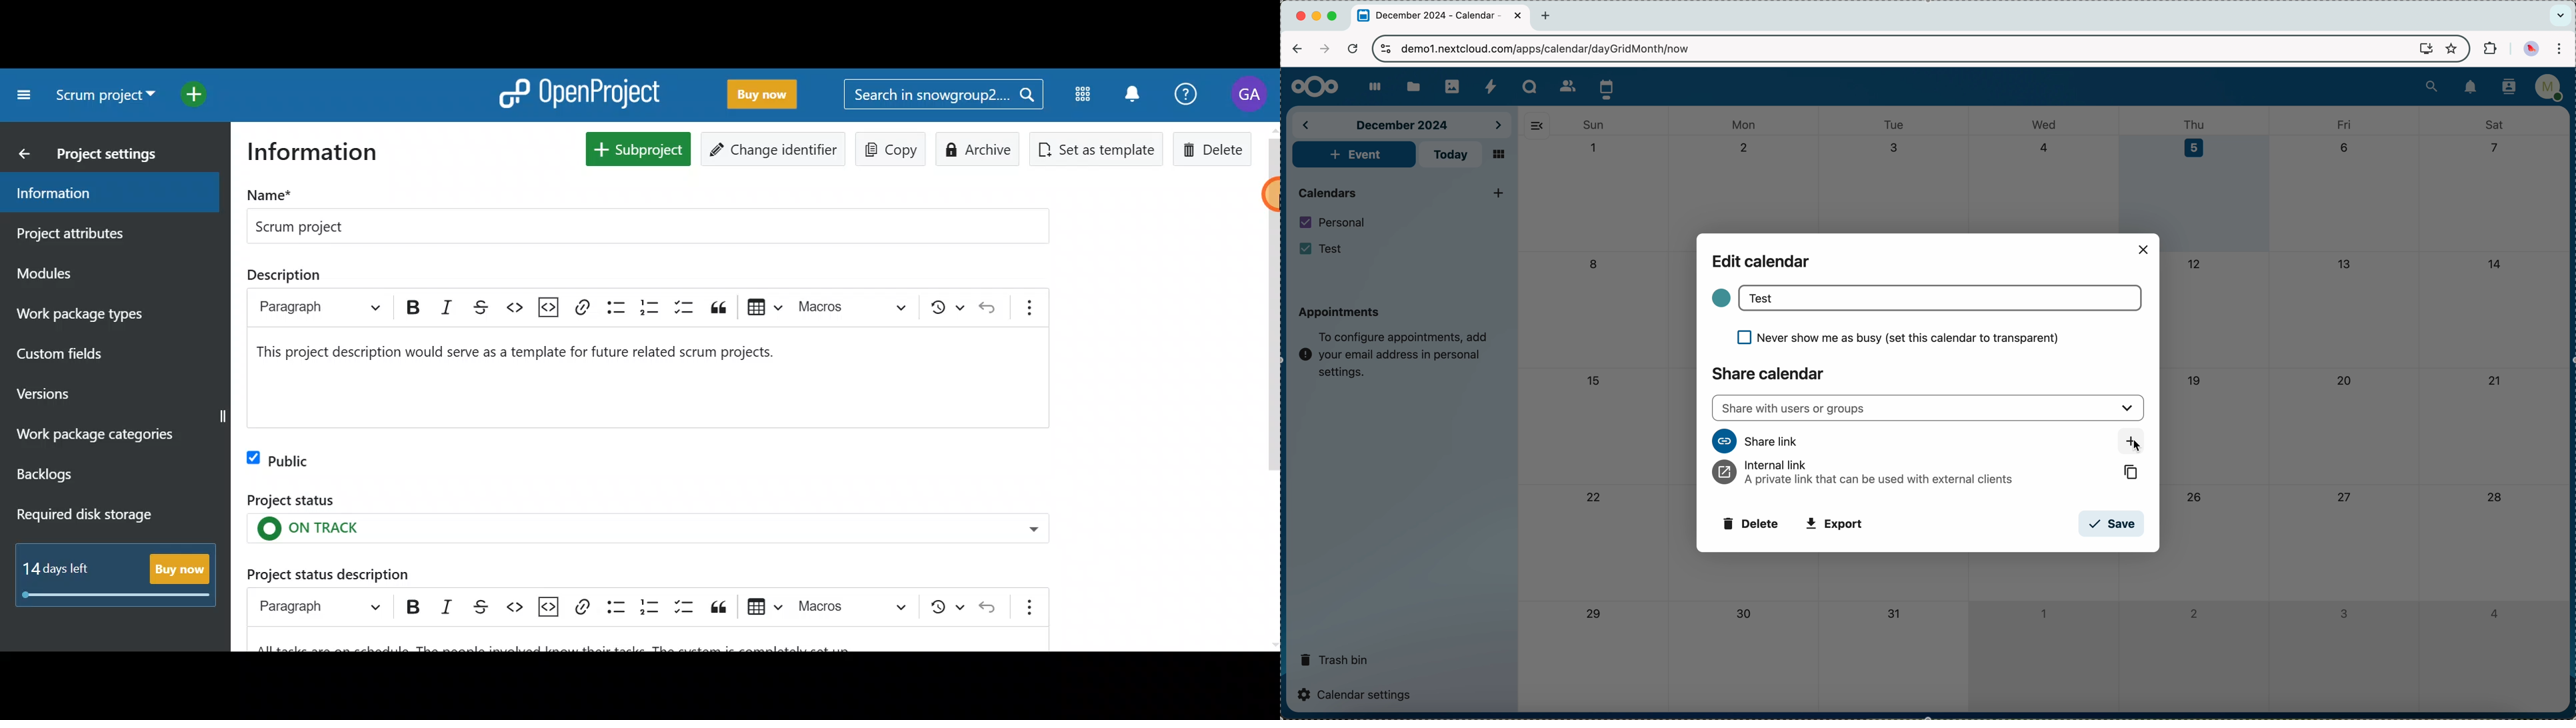 The image size is (2576, 728). Describe the element at coordinates (1498, 193) in the screenshot. I see `click on add new calendar` at that location.